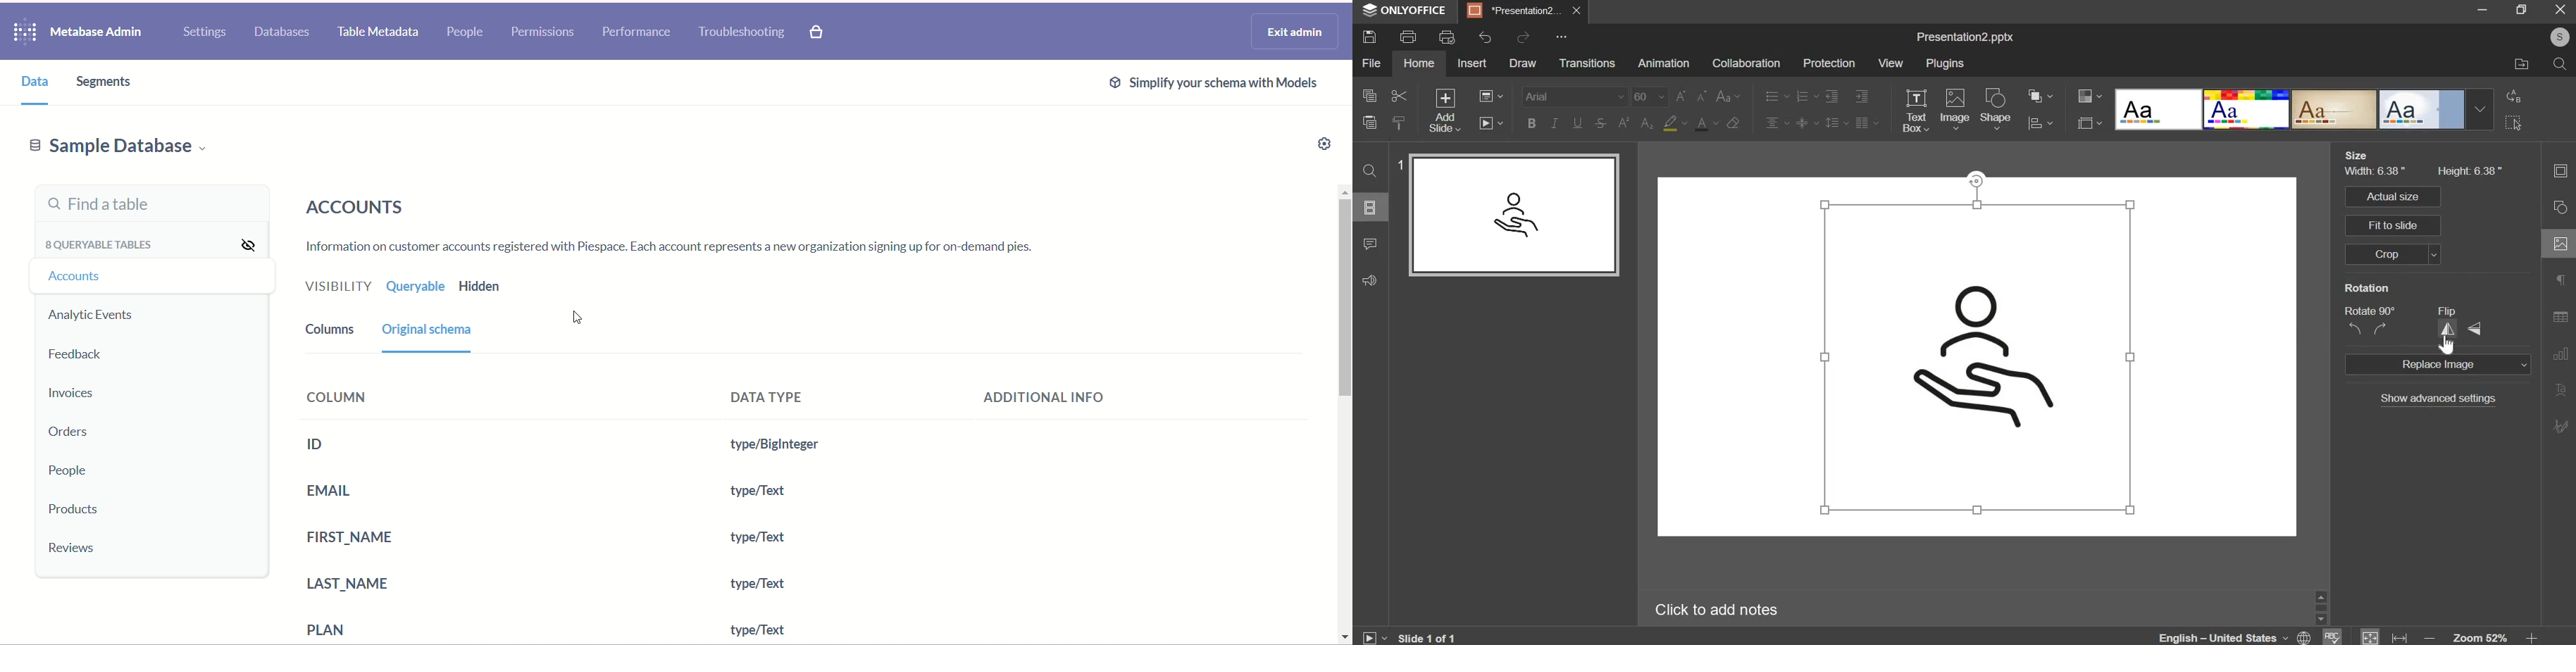 The width and height of the screenshot is (2576, 672). I want to click on type/Text, so click(776, 444).